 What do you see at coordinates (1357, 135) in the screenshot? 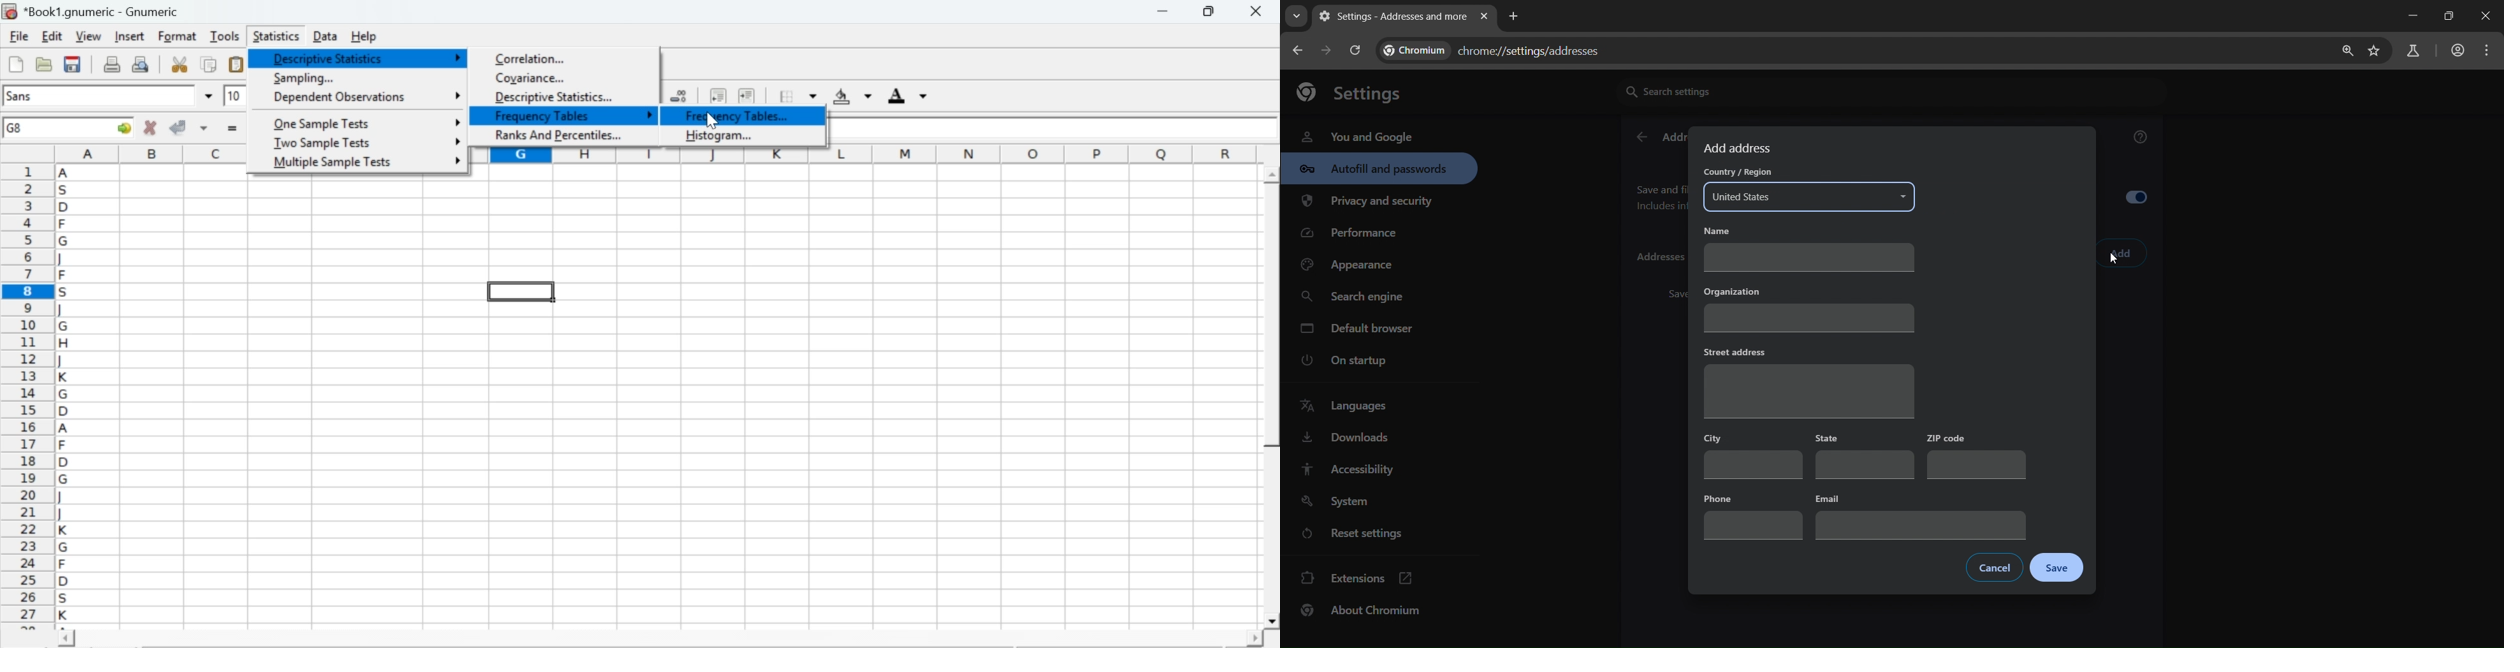
I see `you and google ` at bounding box center [1357, 135].